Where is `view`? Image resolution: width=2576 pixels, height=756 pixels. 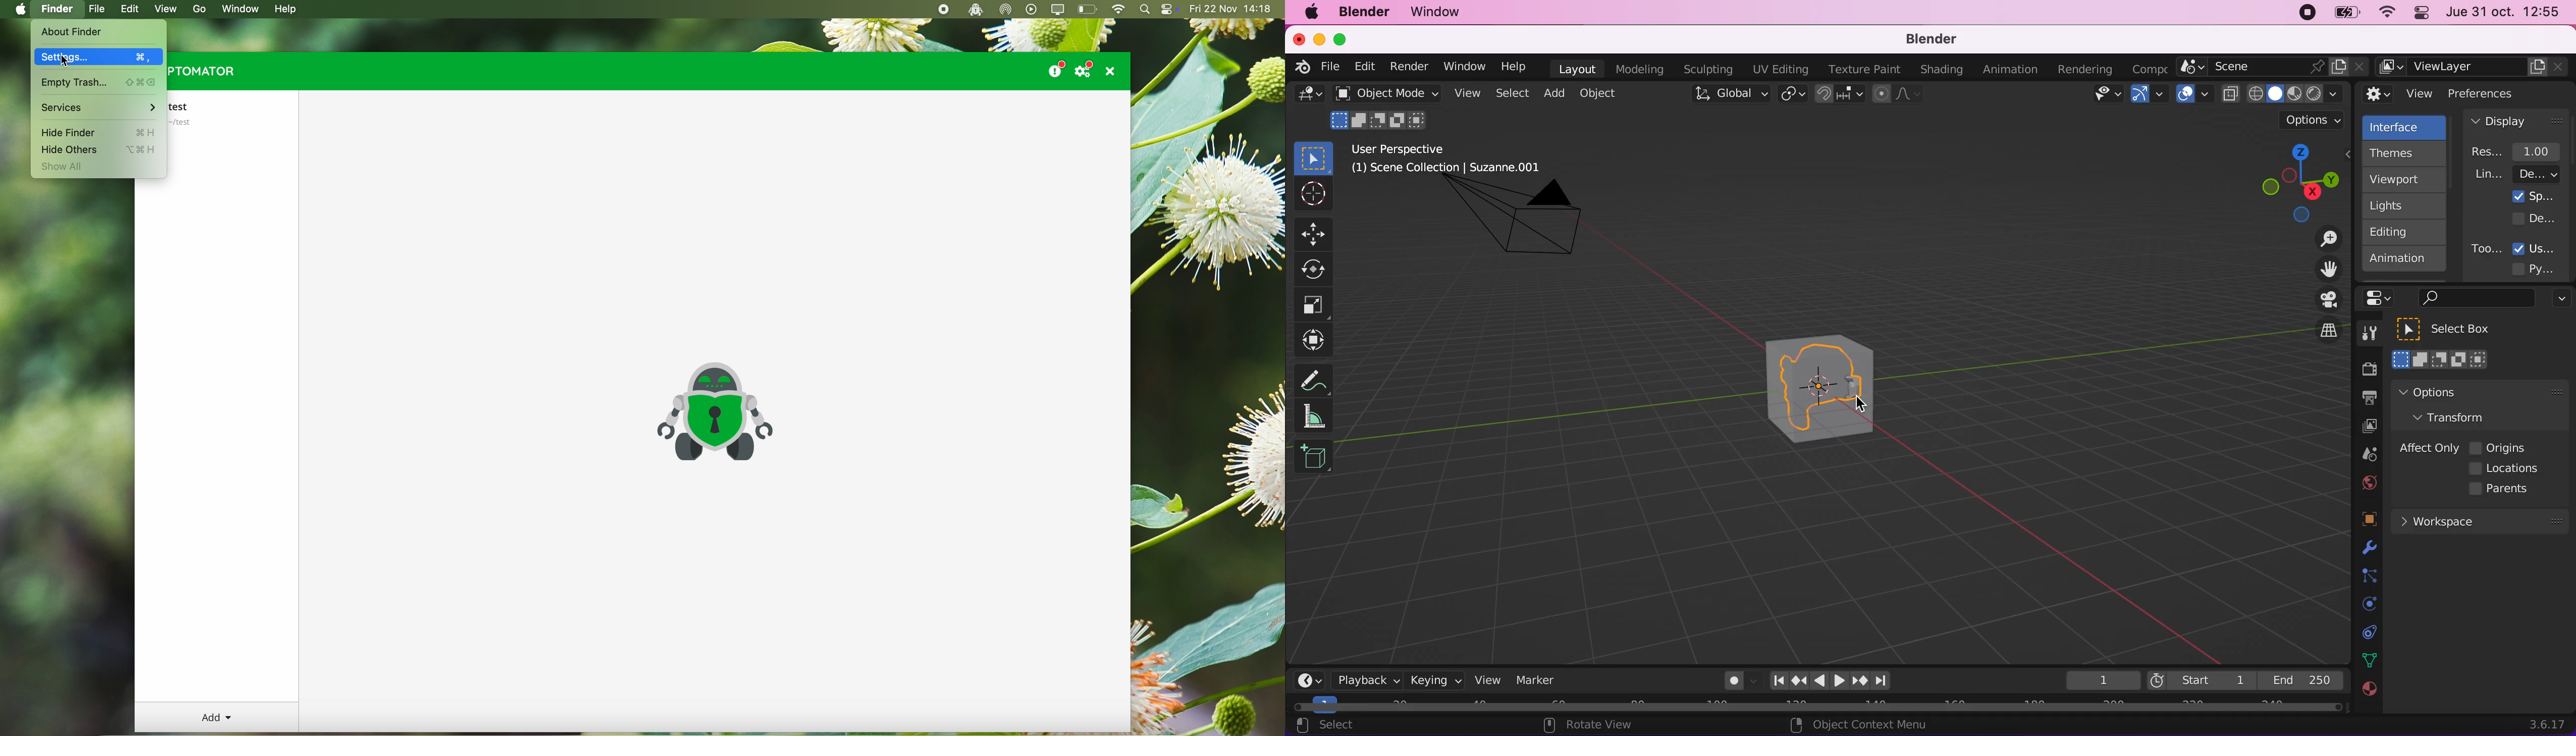
view is located at coordinates (2398, 94).